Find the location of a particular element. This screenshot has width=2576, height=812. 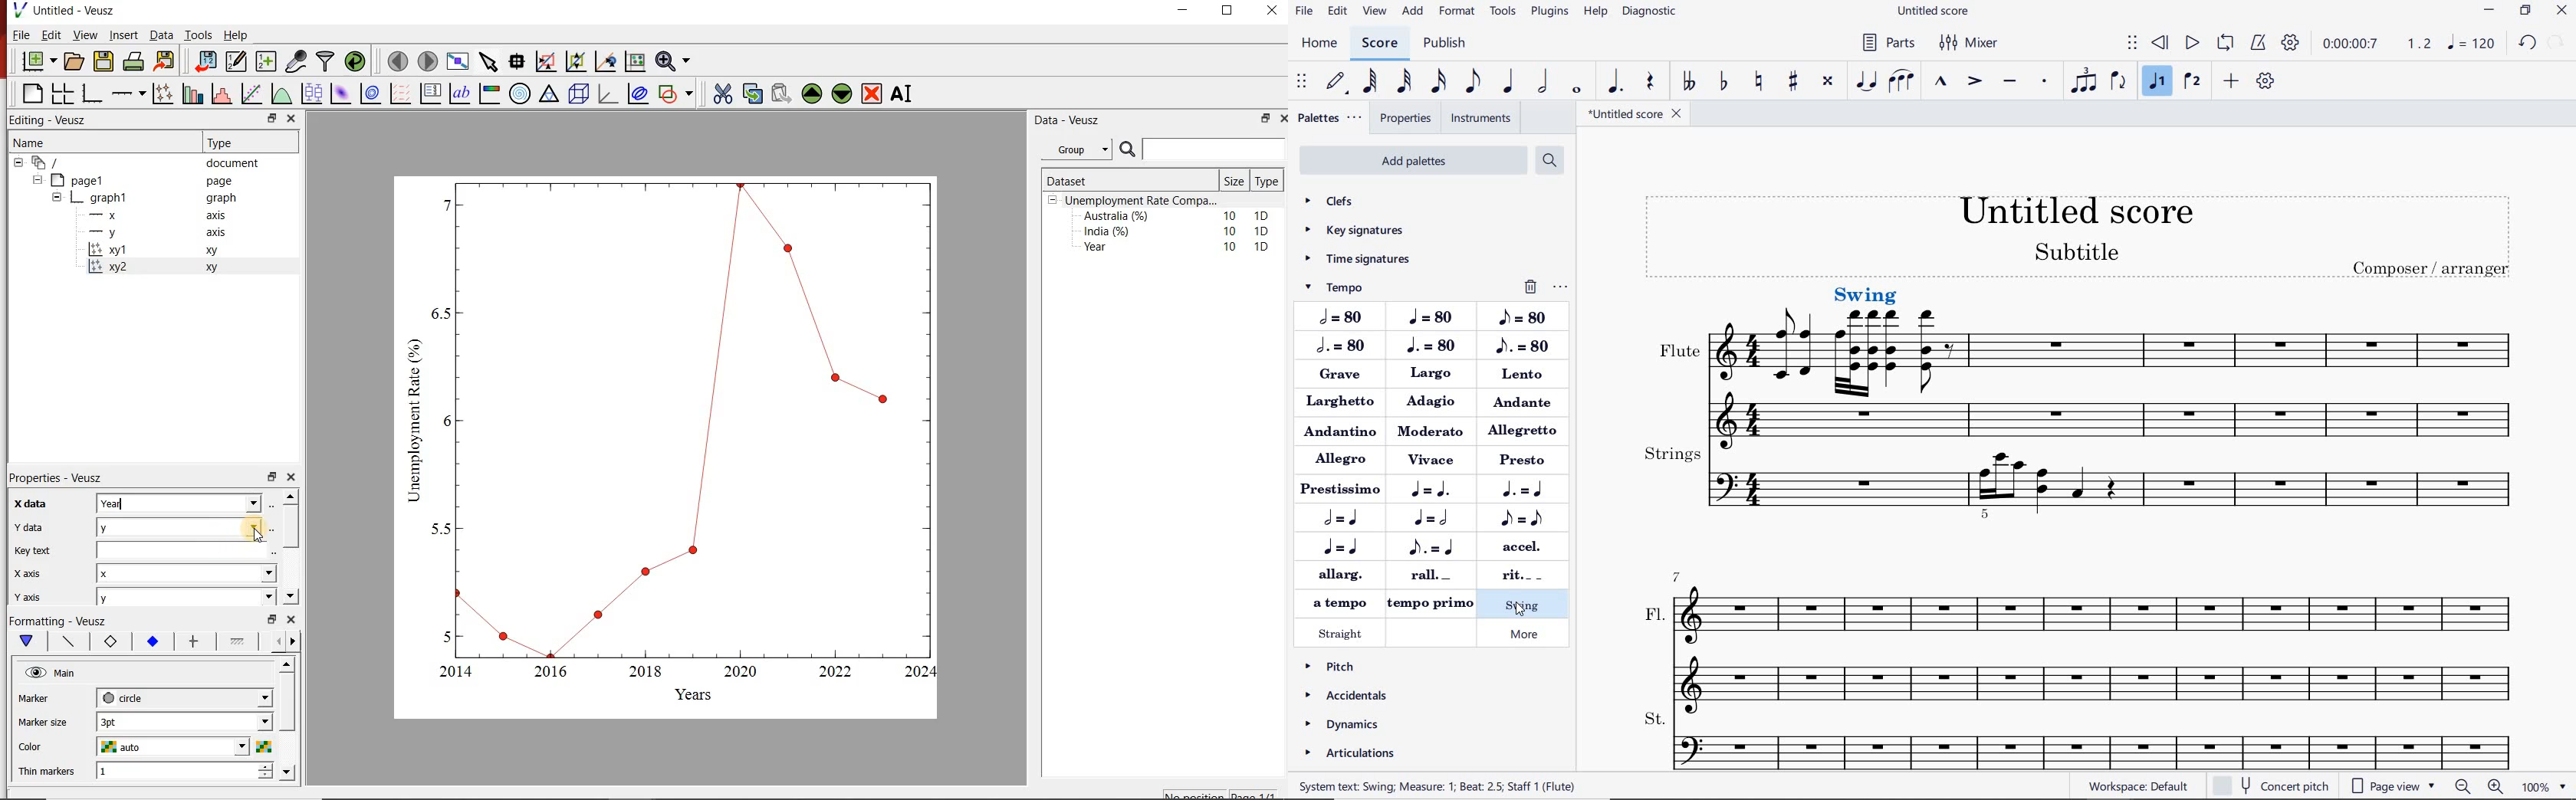

add is located at coordinates (1413, 12).